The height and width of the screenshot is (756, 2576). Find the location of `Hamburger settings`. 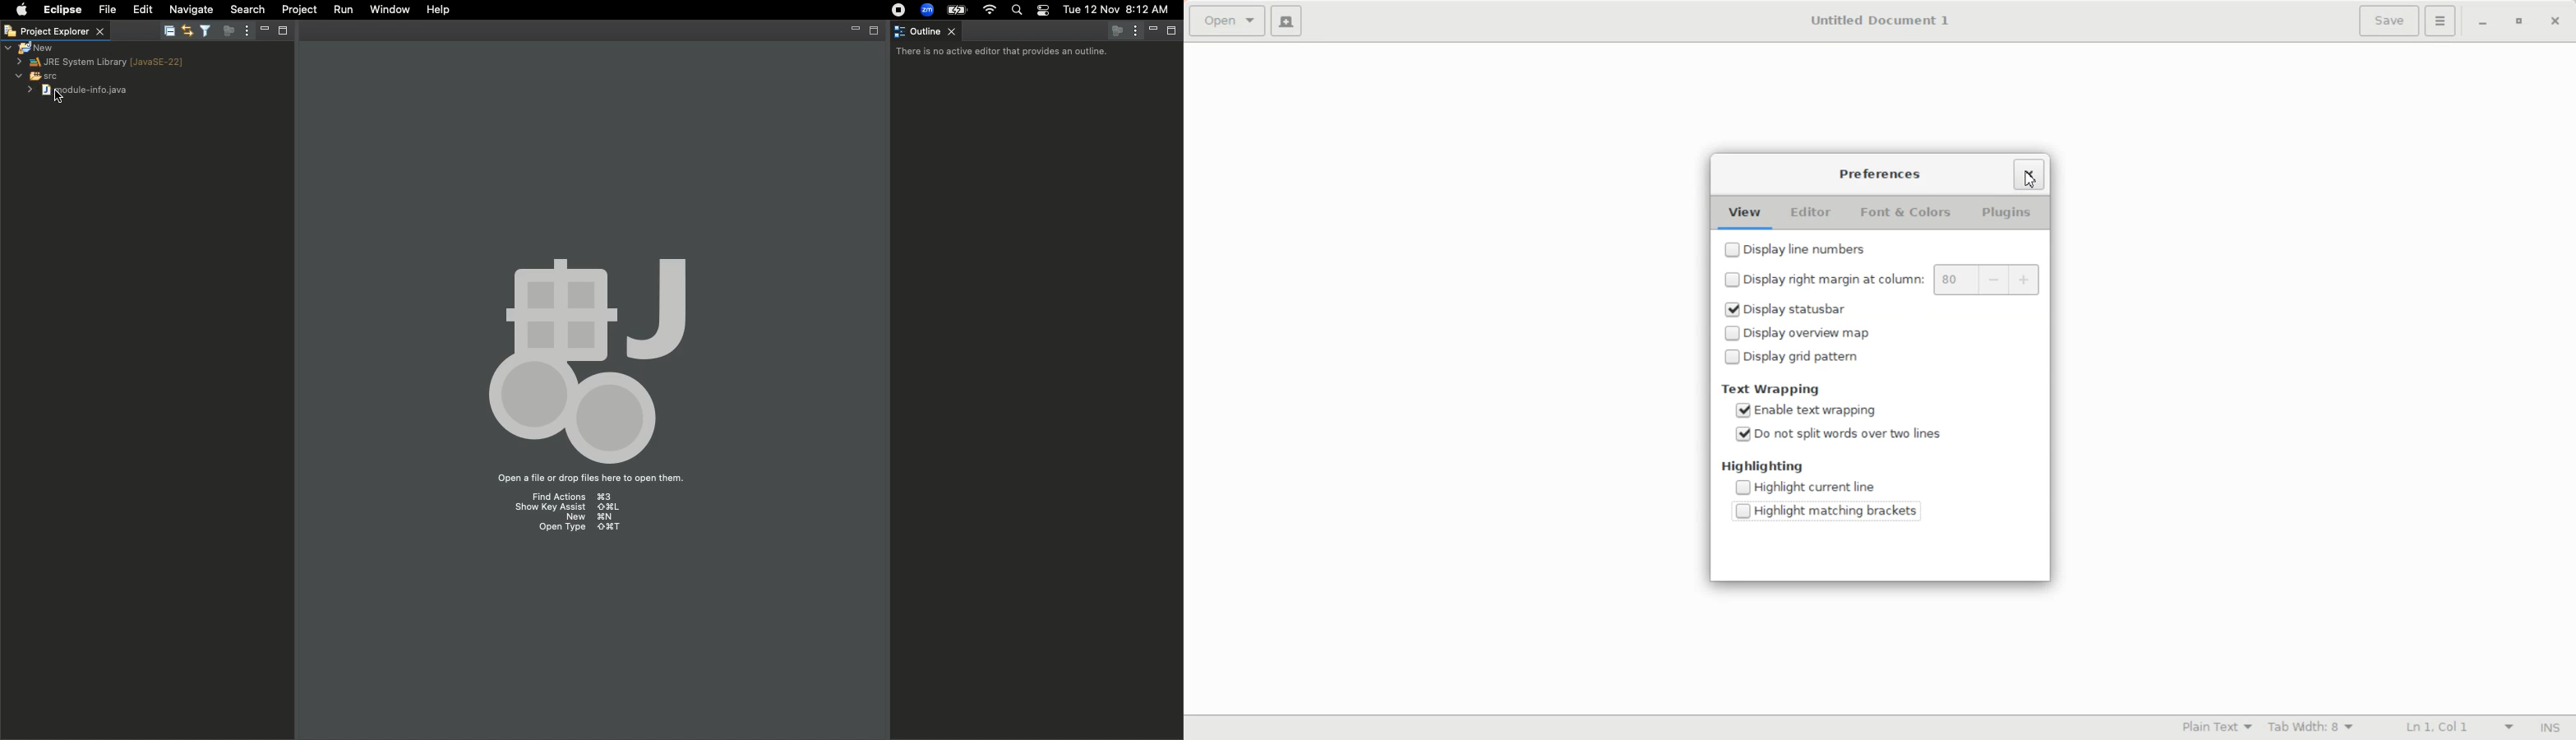

Hamburger settings is located at coordinates (2440, 21).